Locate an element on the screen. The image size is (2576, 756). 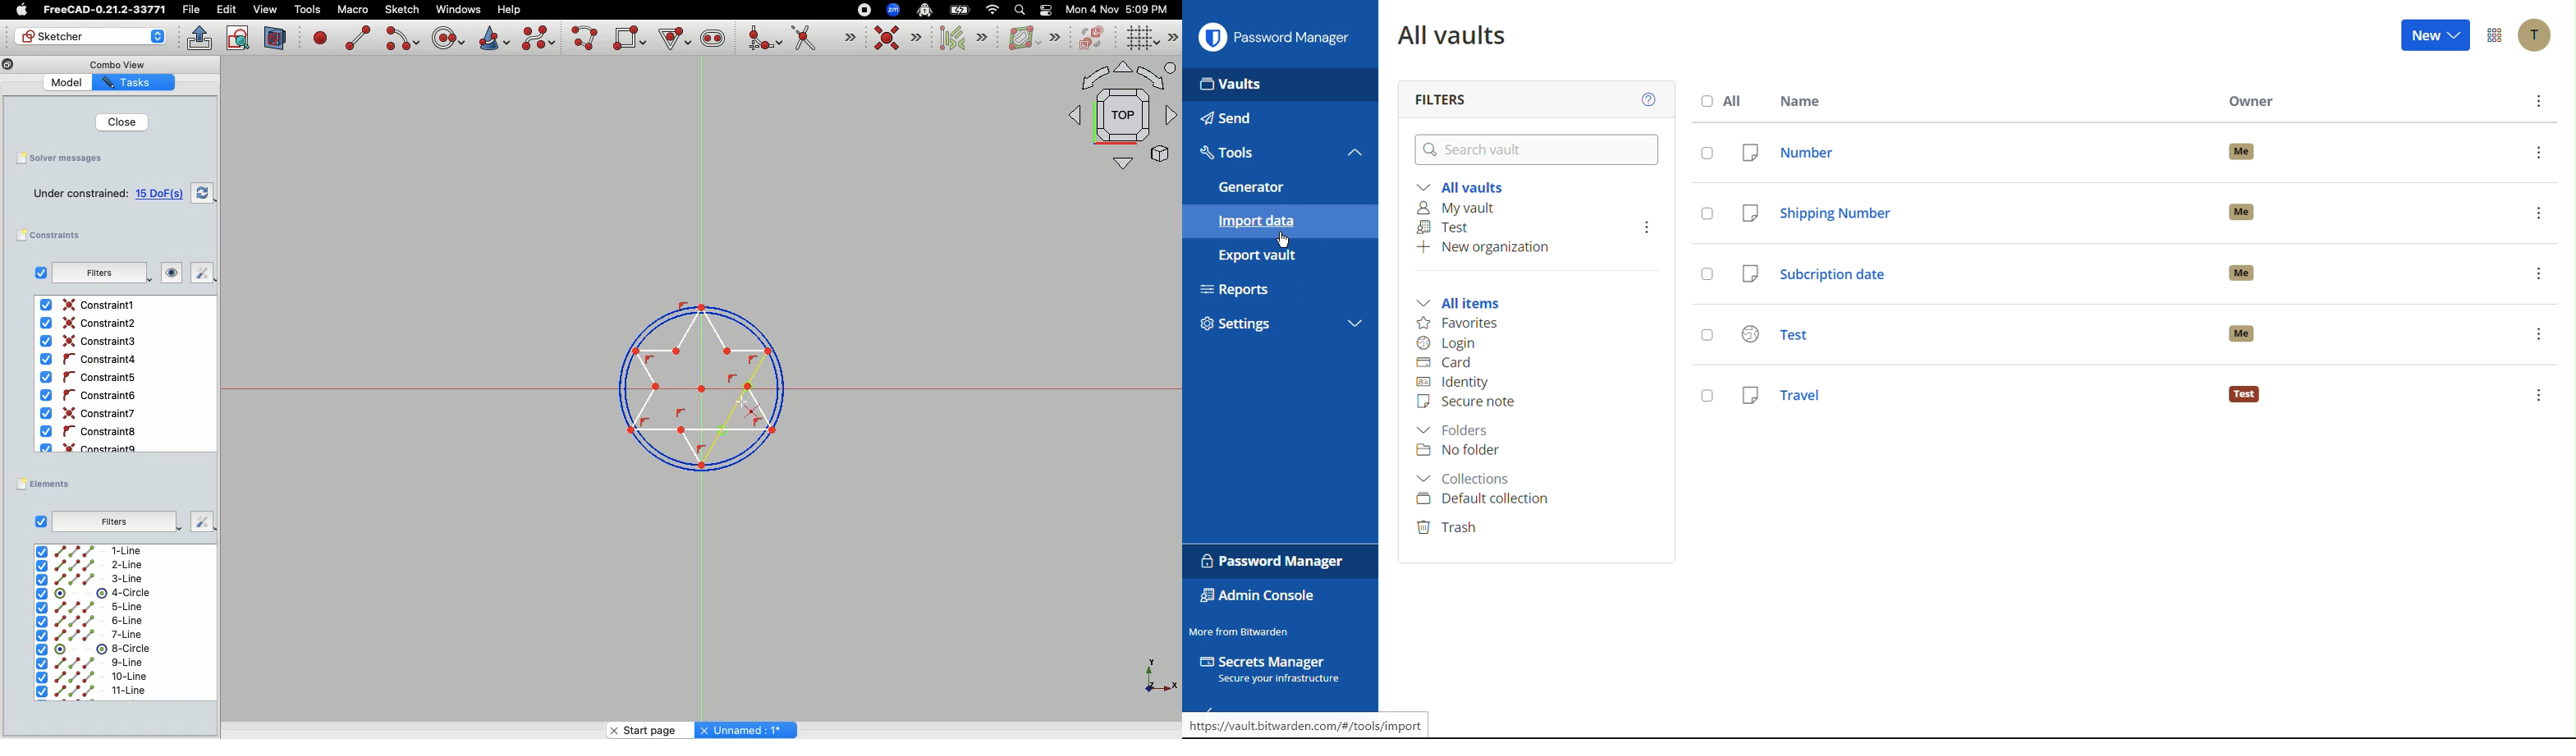
Constraint6 is located at coordinates (92, 413).